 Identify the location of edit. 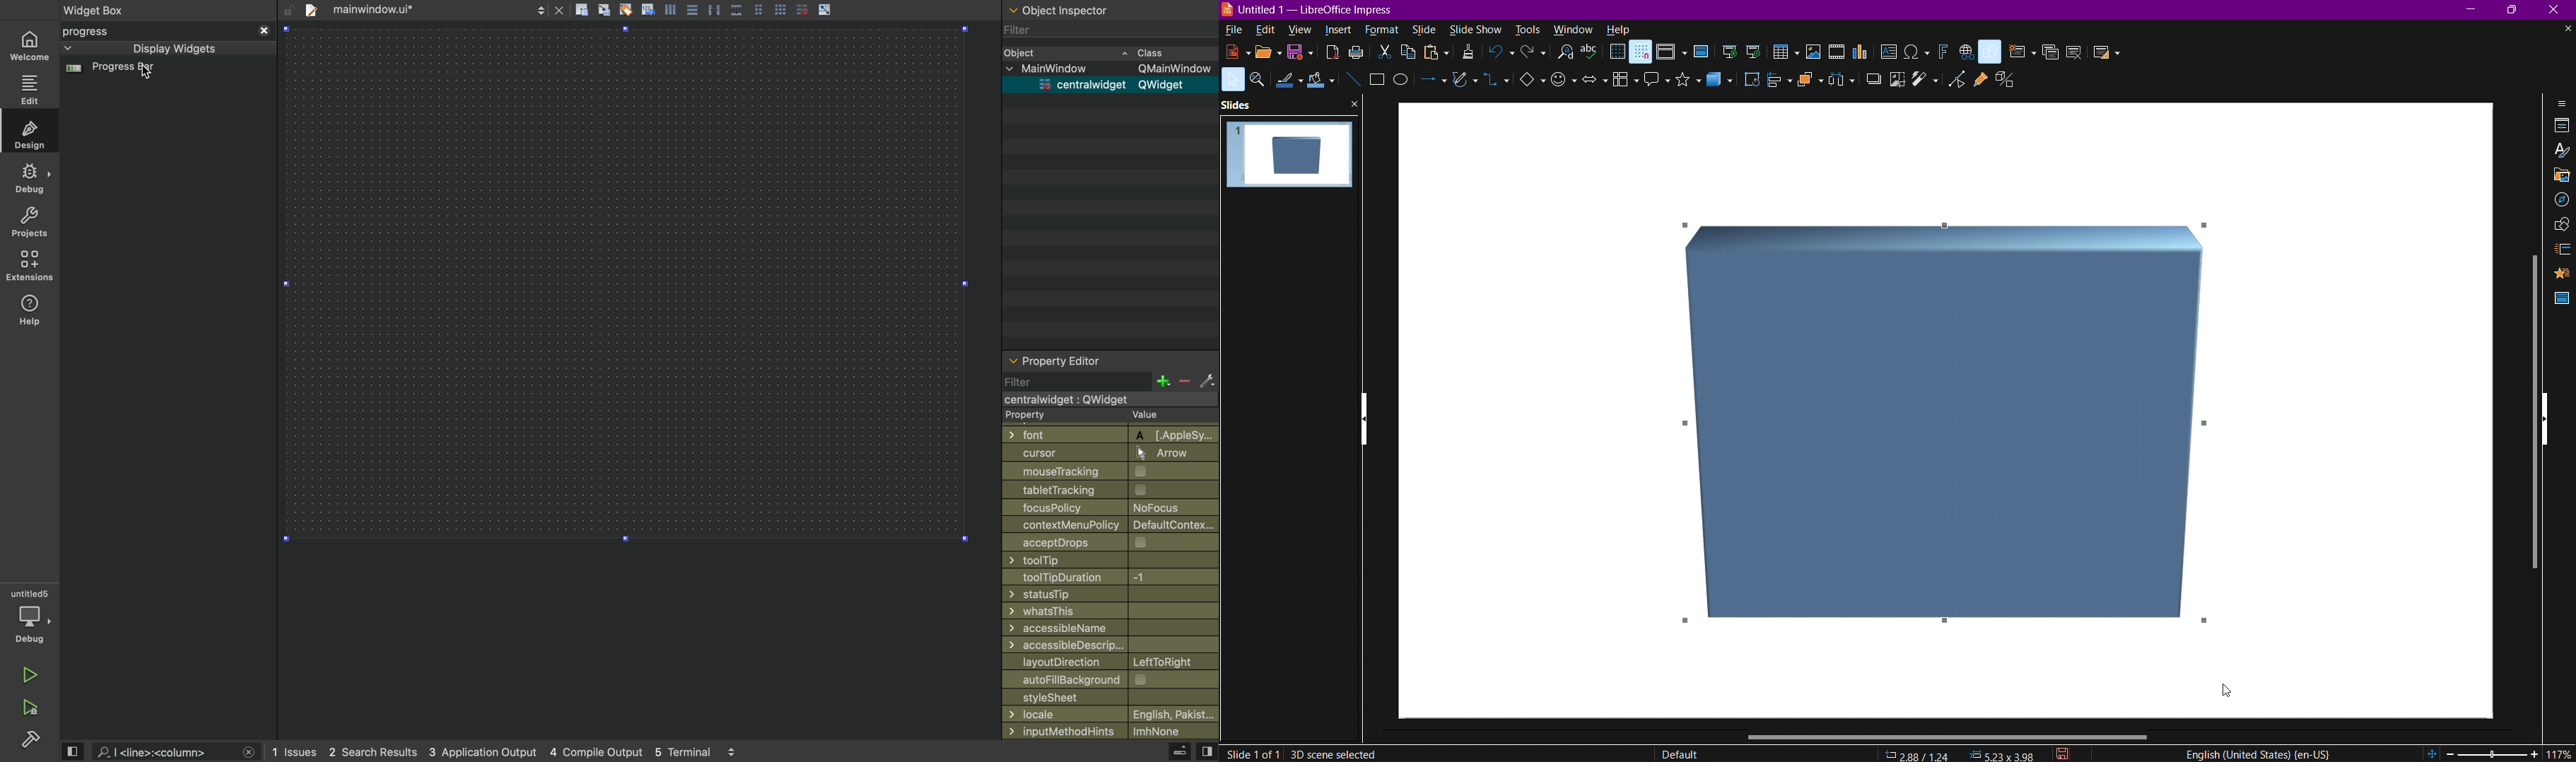
(30, 90).